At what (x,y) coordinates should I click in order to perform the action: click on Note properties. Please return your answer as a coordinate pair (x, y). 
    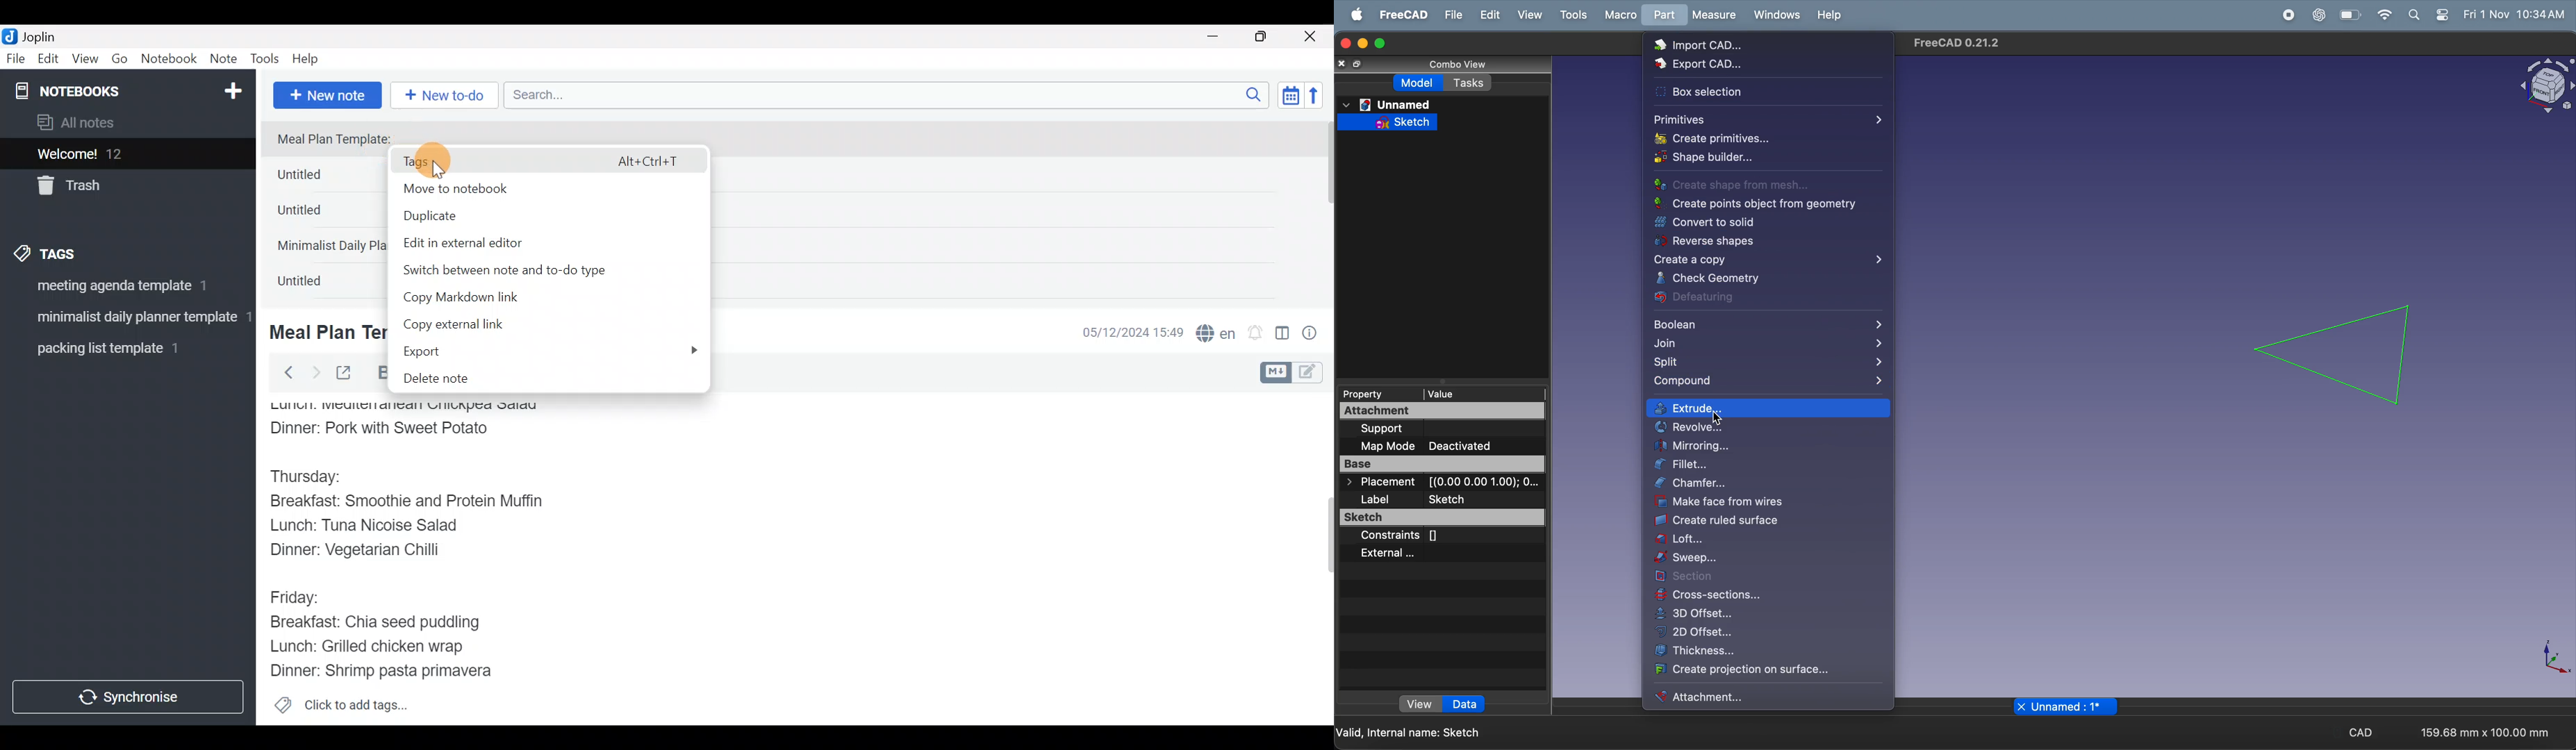
    Looking at the image, I should click on (1316, 334).